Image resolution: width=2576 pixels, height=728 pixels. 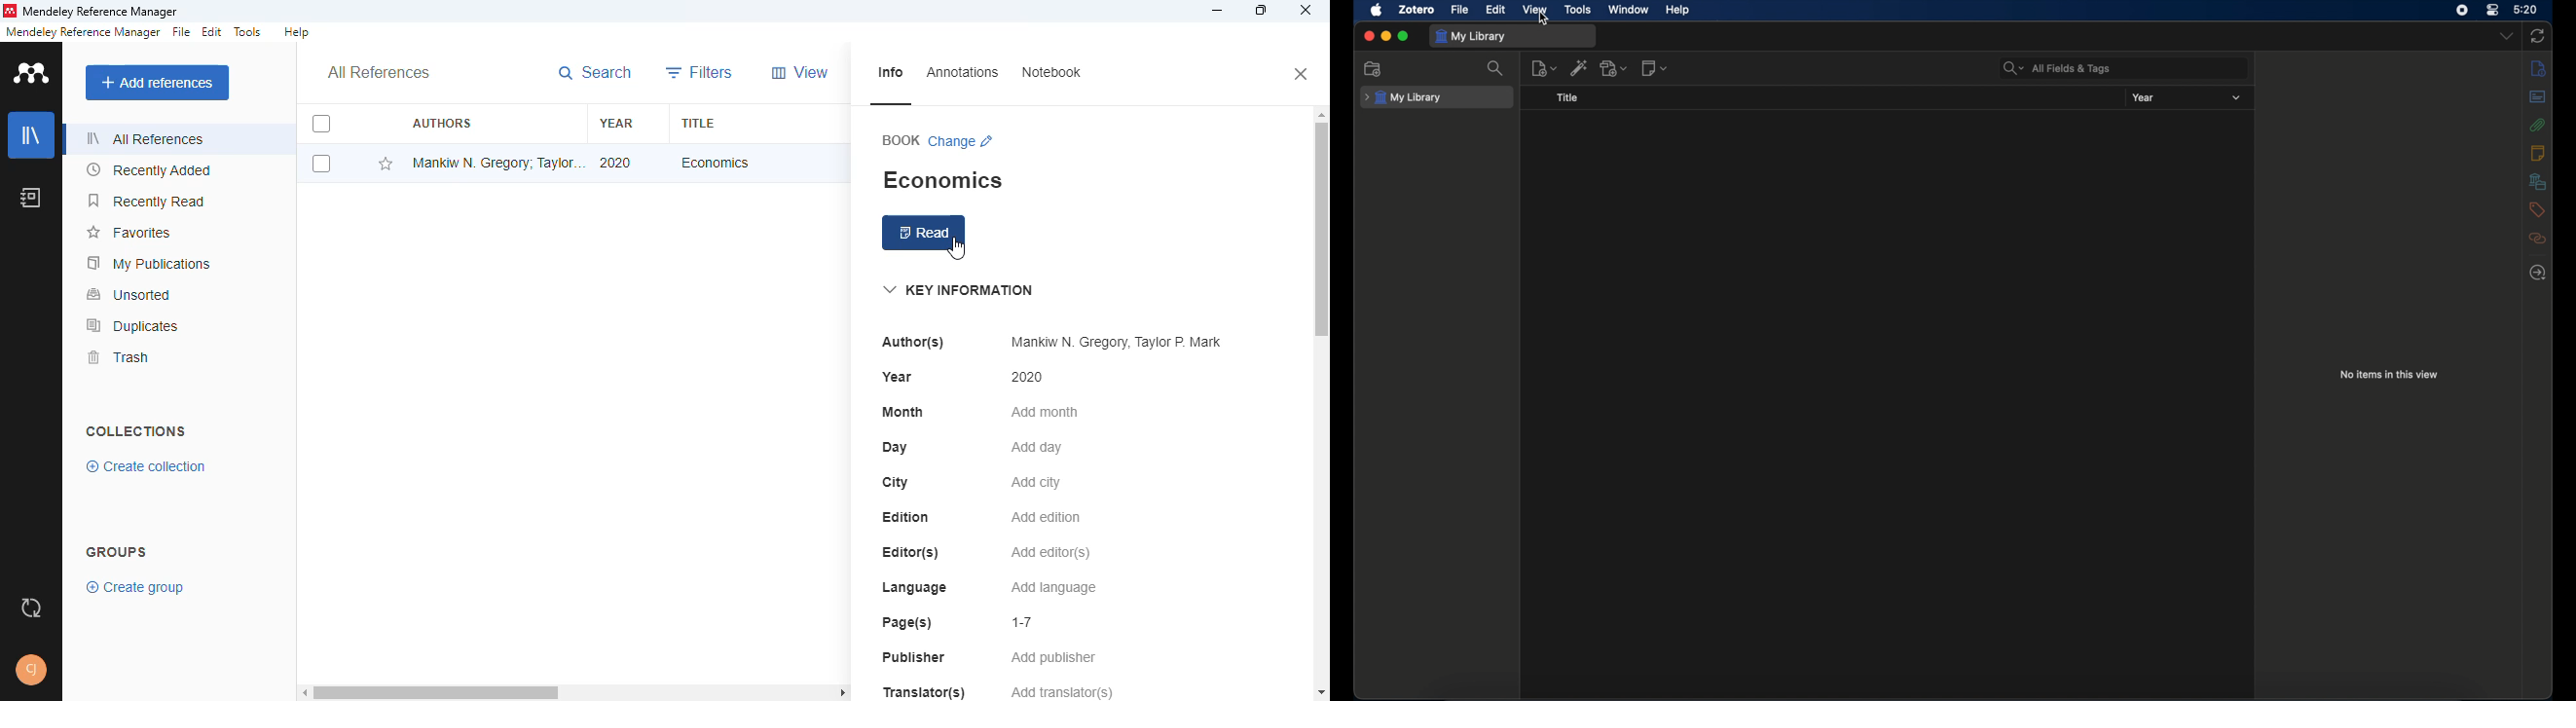 What do you see at coordinates (1024, 622) in the screenshot?
I see `1-7` at bounding box center [1024, 622].